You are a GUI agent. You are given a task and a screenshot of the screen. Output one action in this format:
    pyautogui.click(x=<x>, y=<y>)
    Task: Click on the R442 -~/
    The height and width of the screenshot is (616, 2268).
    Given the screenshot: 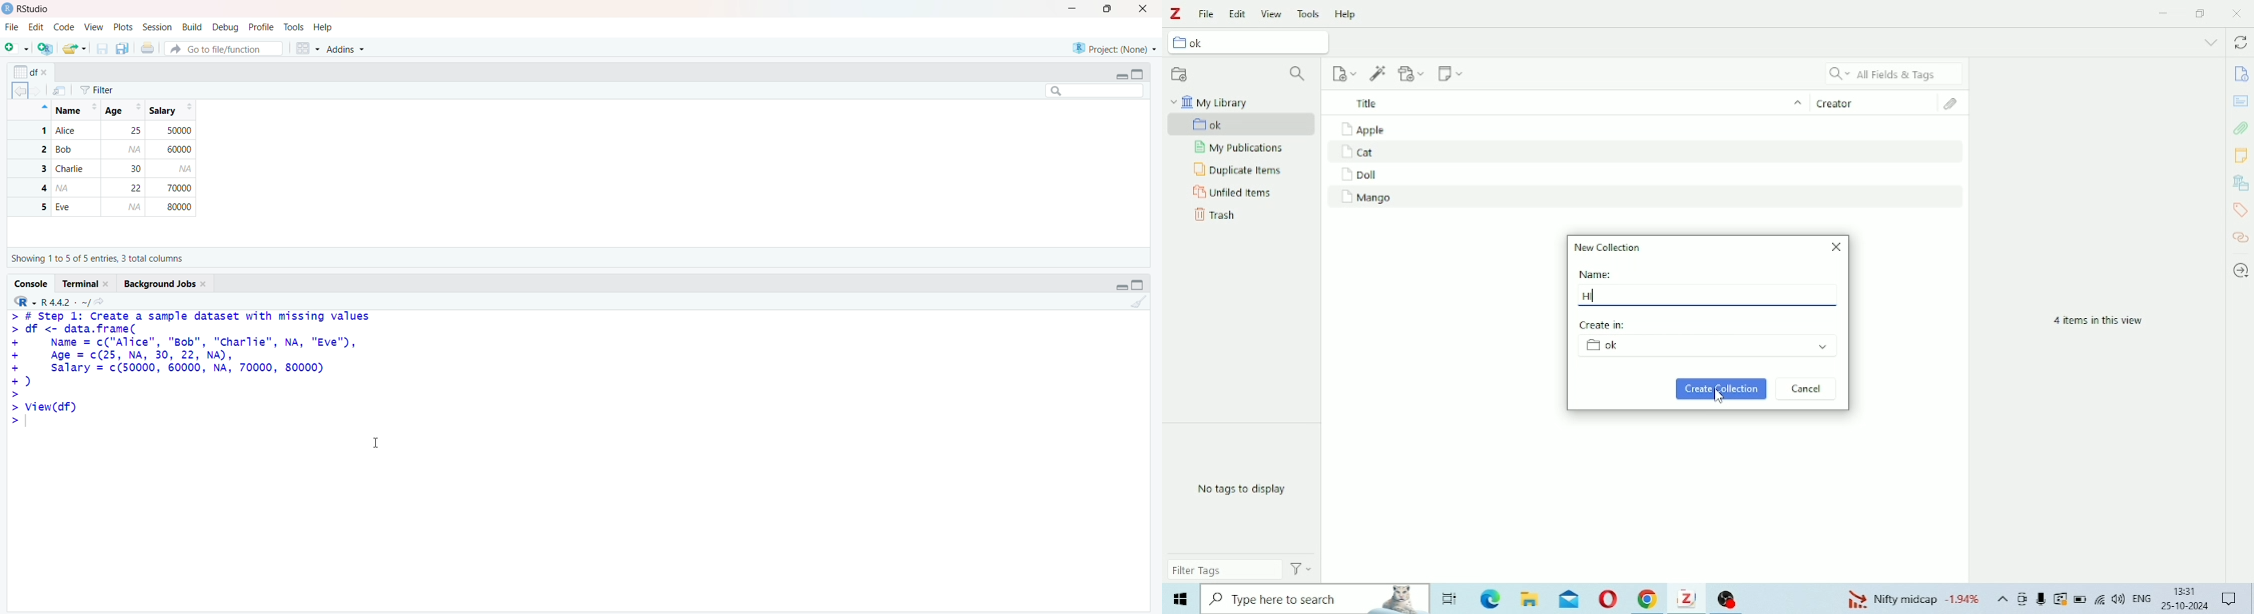 What is the action you would take?
    pyautogui.click(x=64, y=302)
    